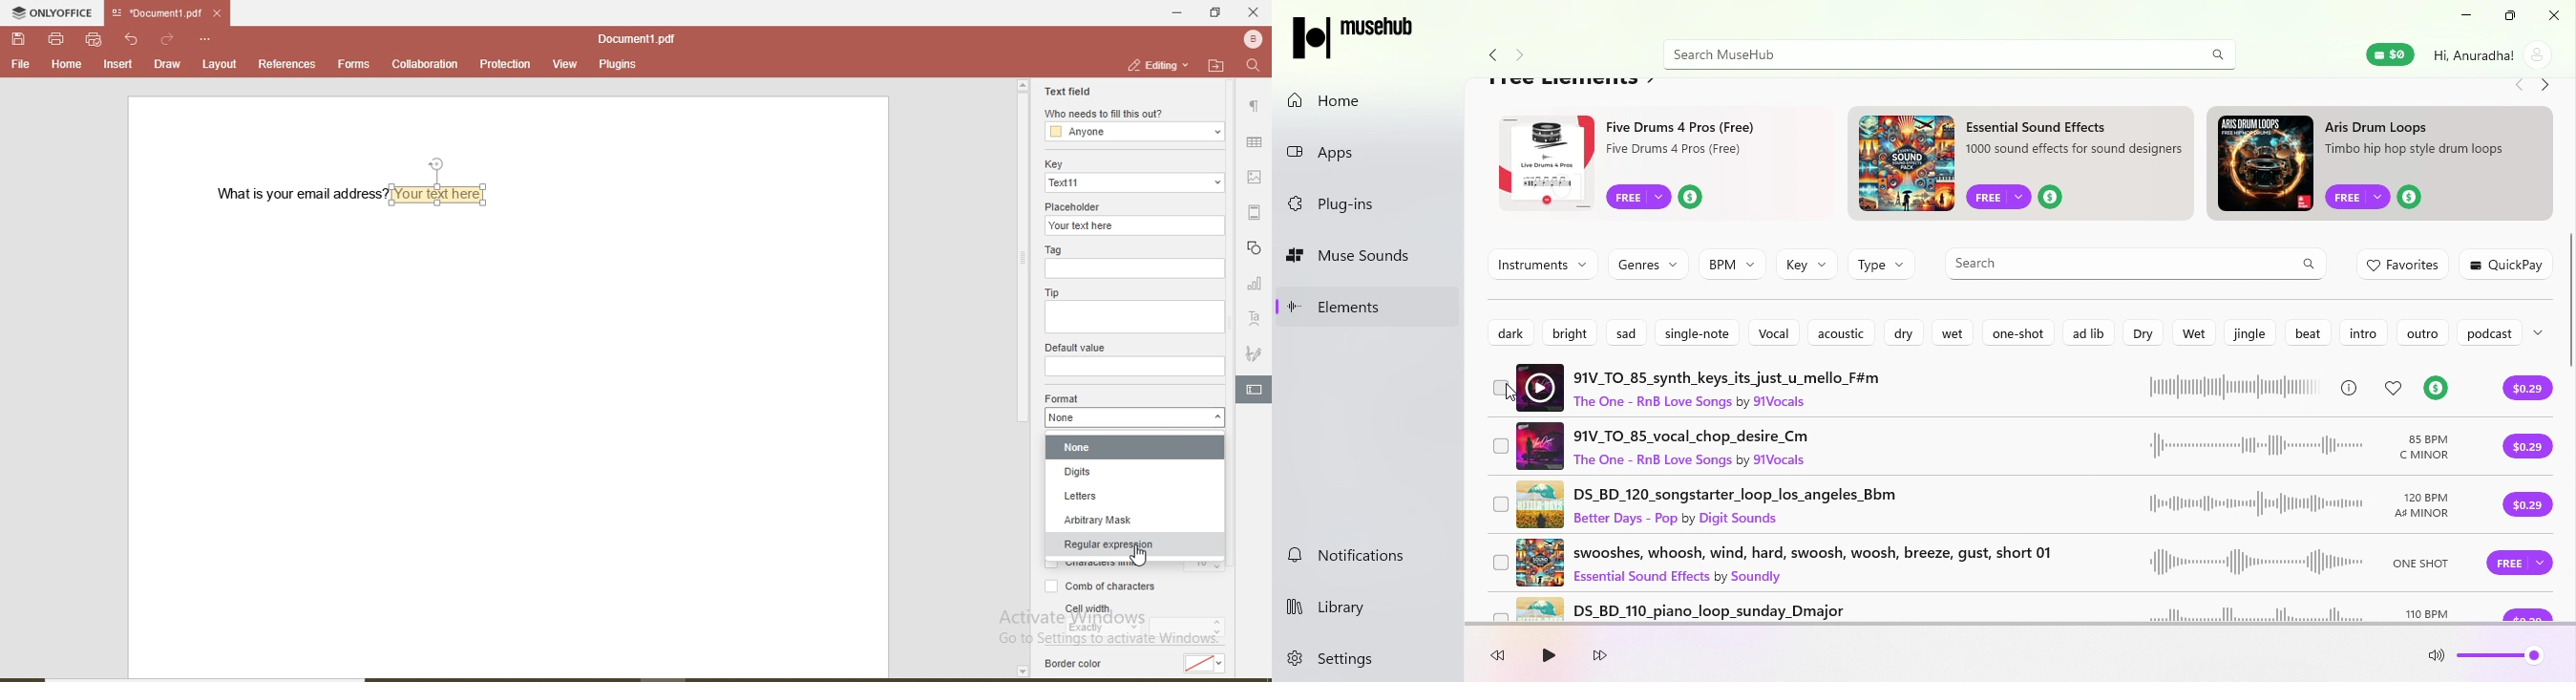 Image resolution: width=2576 pixels, height=700 pixels. Describe the element at coordinates (2248, 332) in the screenshot. I see `Jingle` at that location.